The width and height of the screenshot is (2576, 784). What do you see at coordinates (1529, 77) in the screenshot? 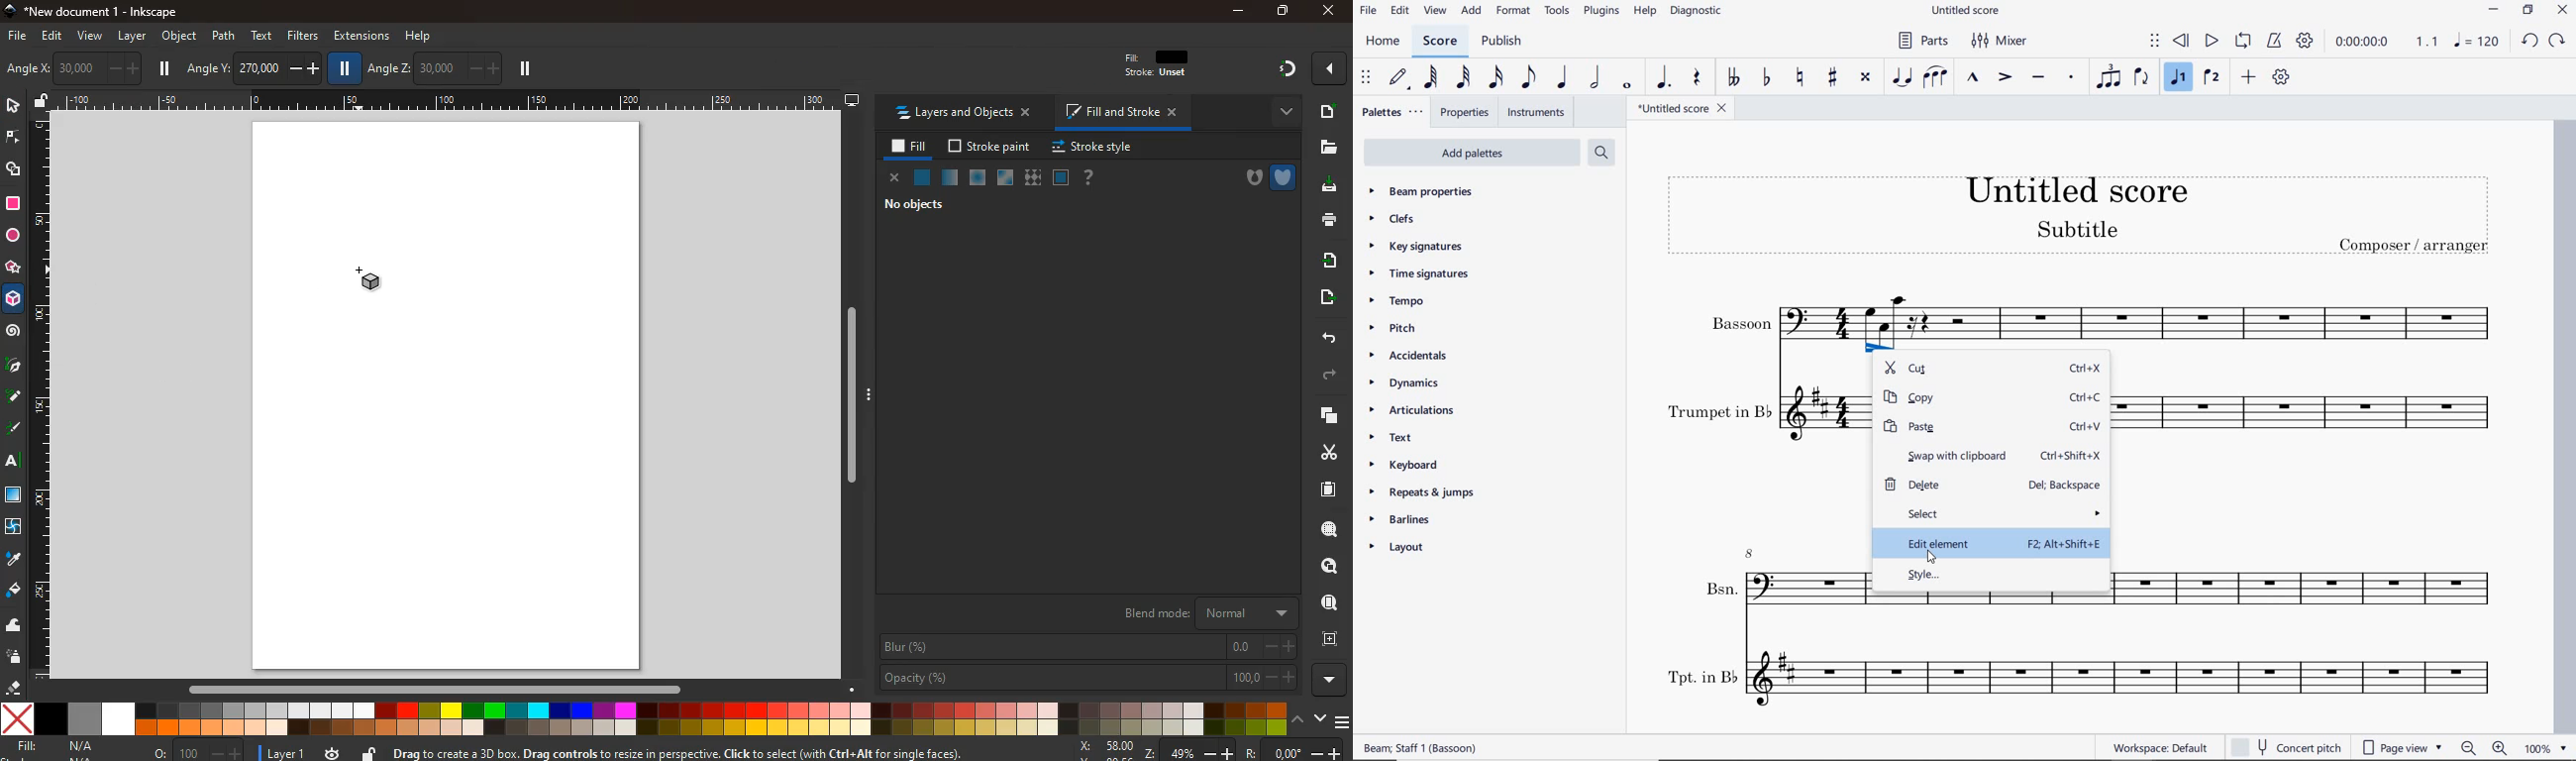
I see `eighth note` at bounding box center [1529, 77].